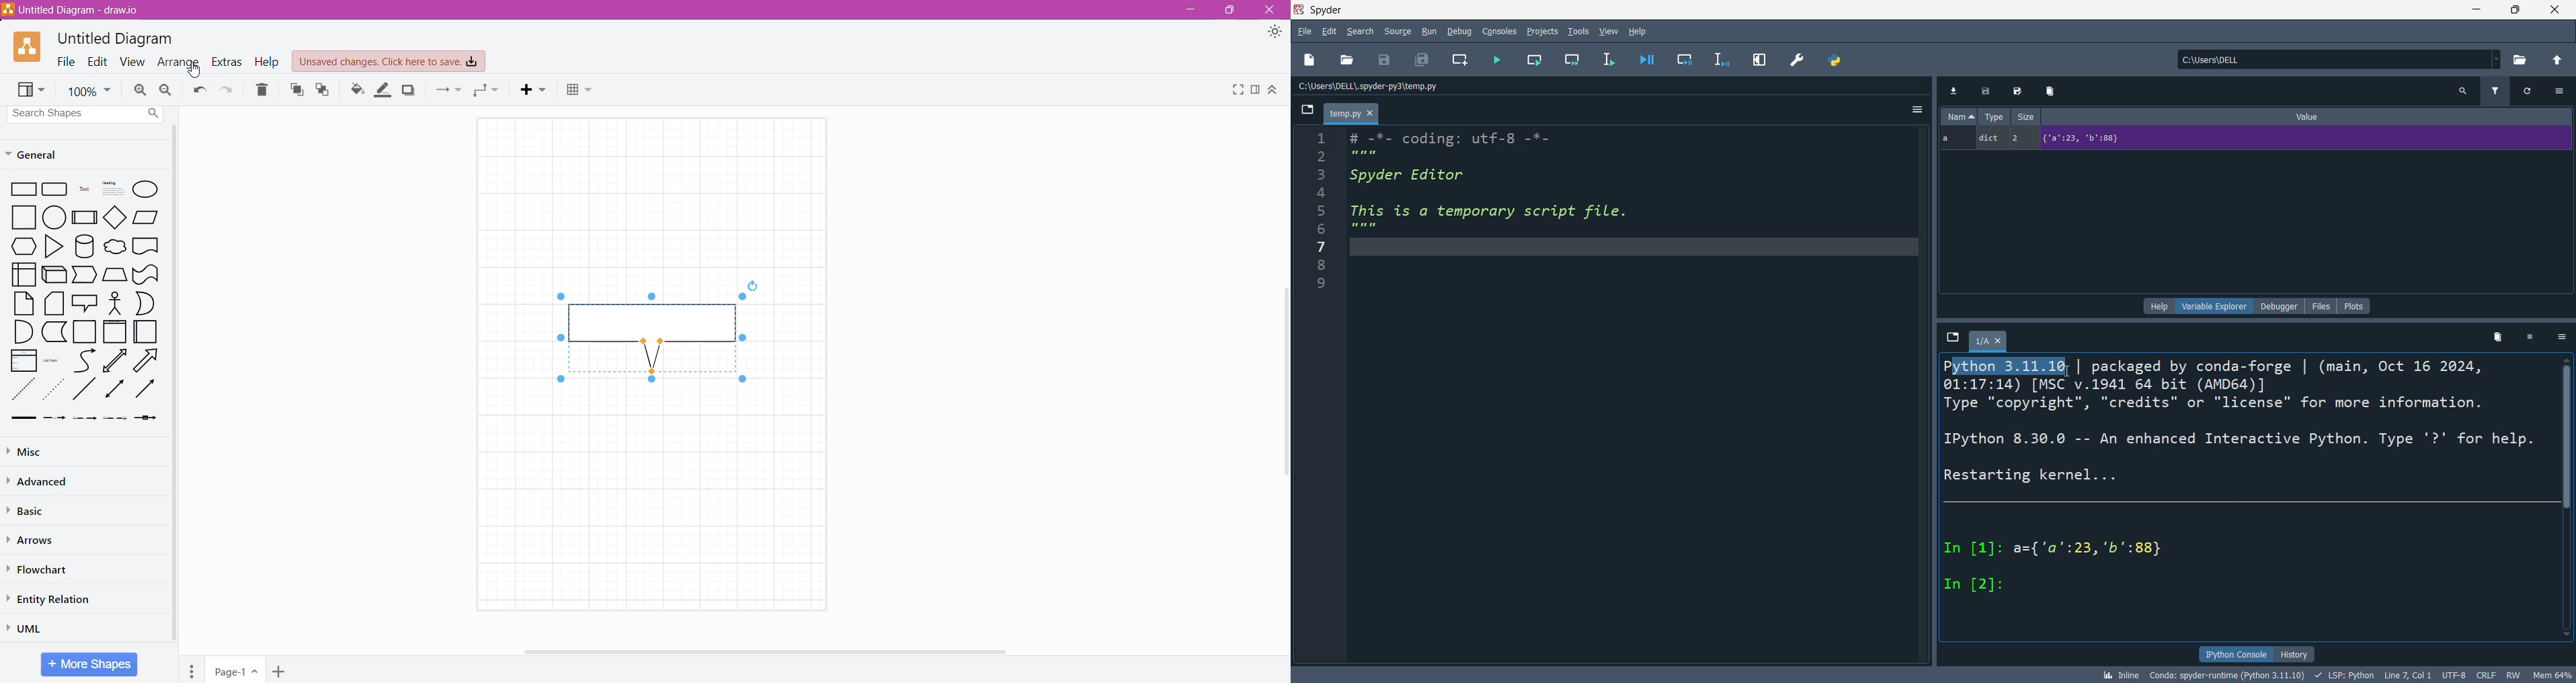 The width and height of the screenshot is (2576, 700). Describe the element at coordinates (651, 332) in the screenshot. I see `Selected Shape` at that location.